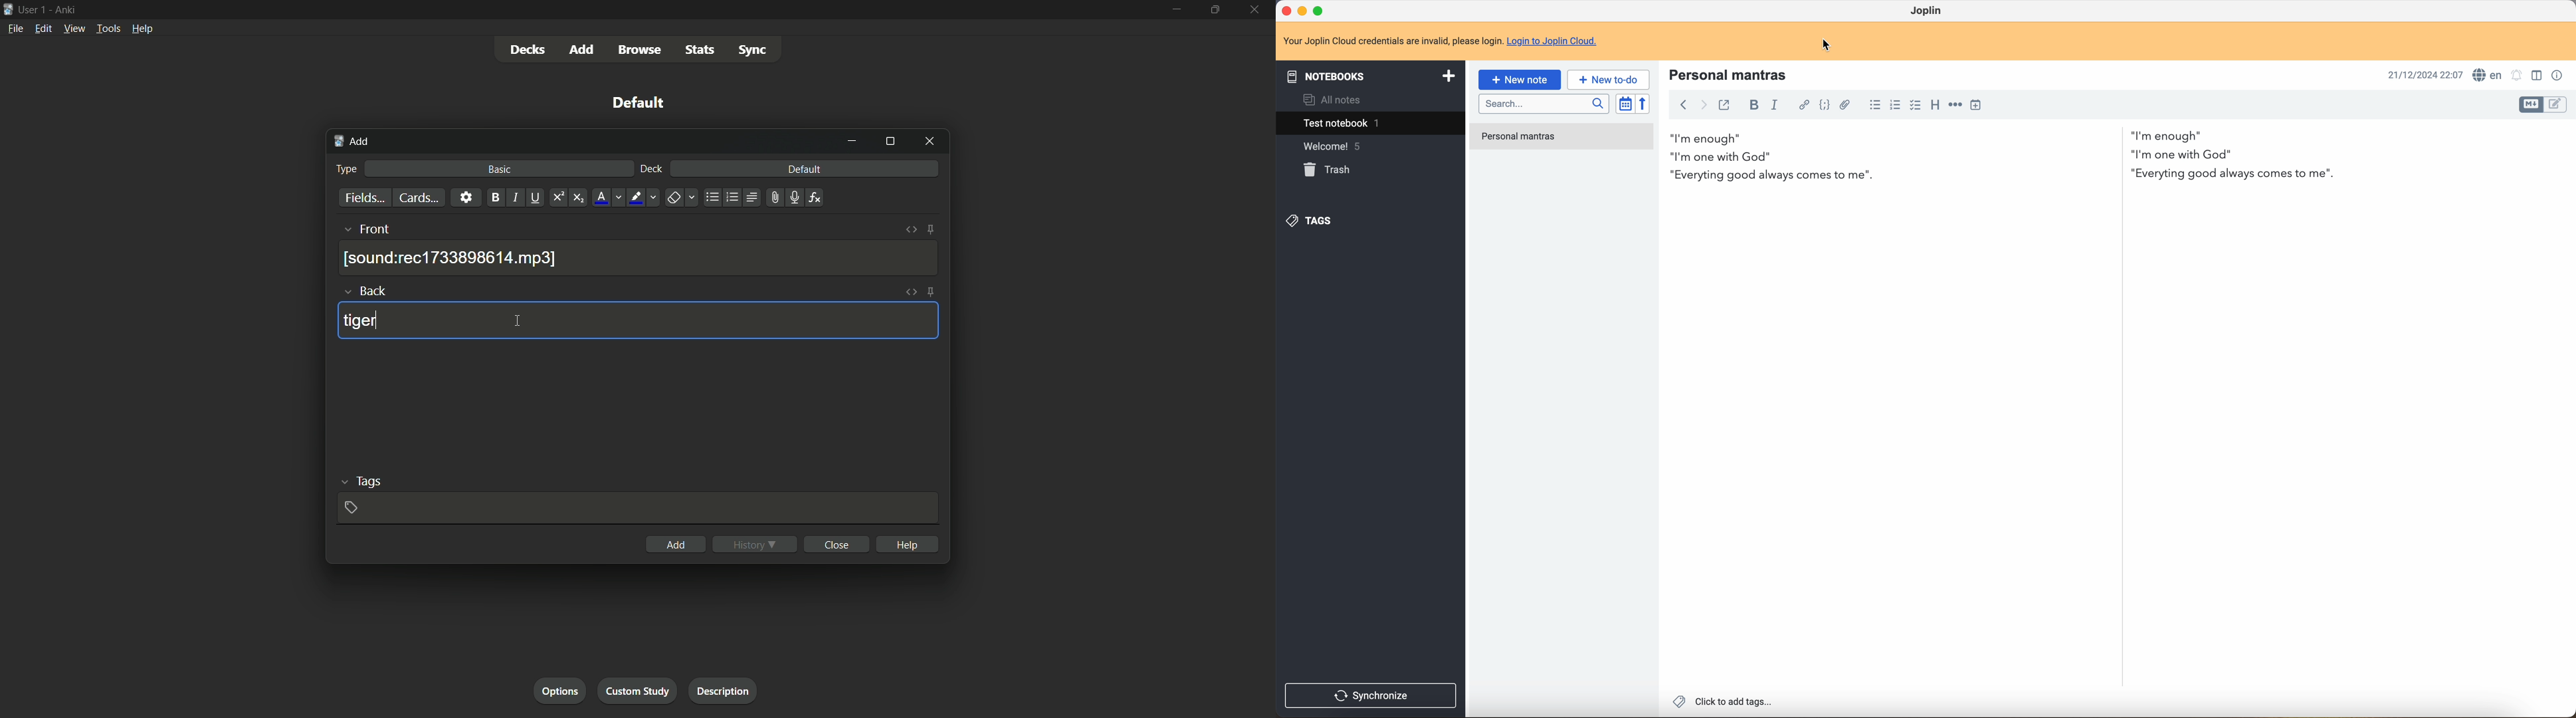 The image size is (2576, 728). I want to click on add, so click(583, 49).